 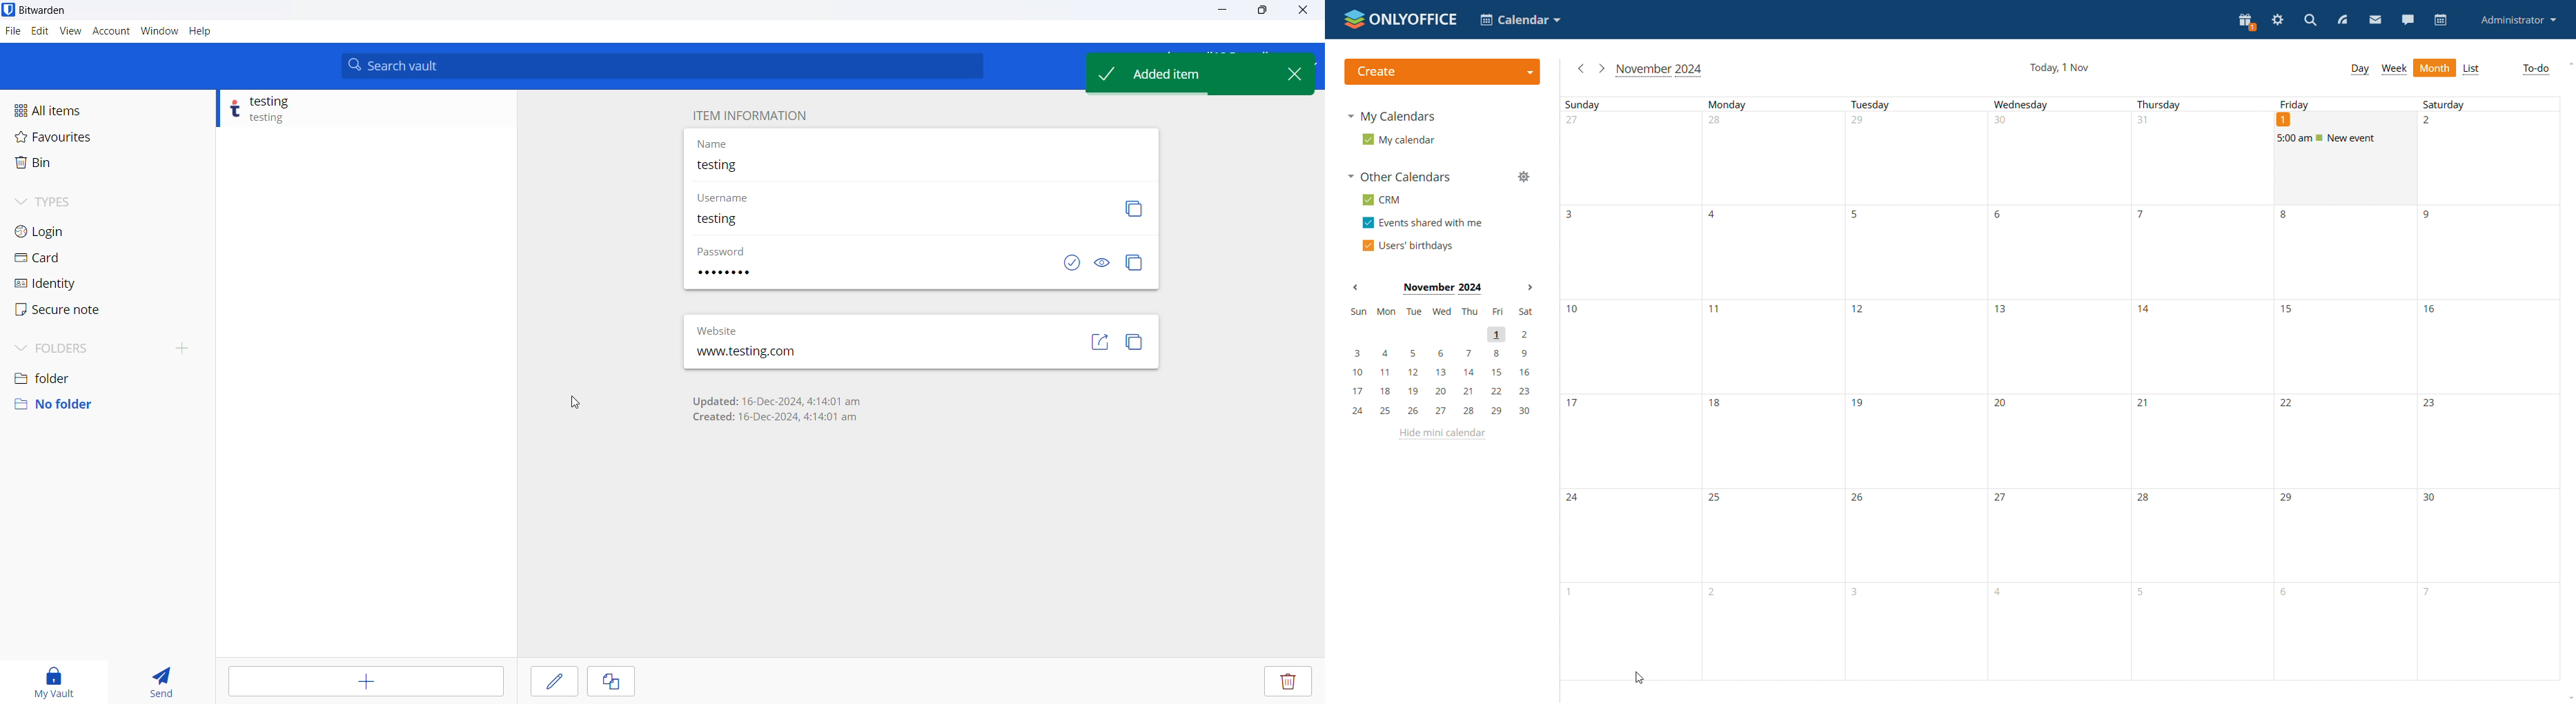 I want to click on file, so click(x=12, y=32).